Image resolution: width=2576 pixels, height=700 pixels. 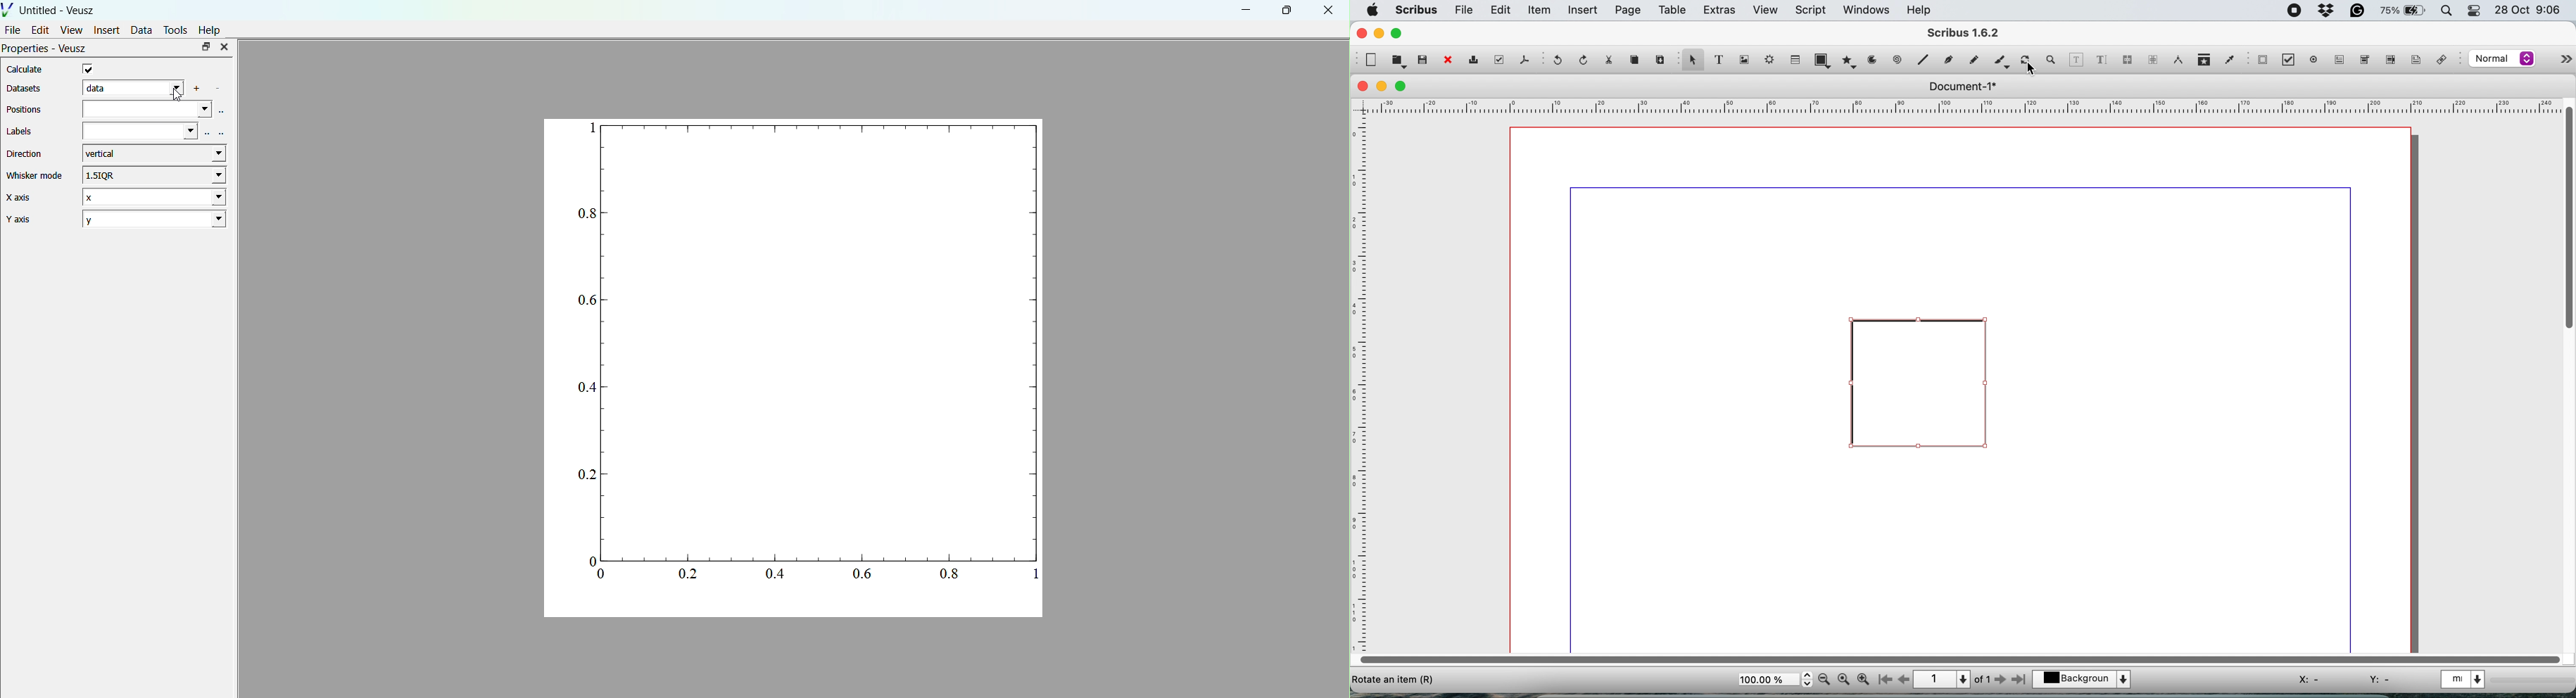 I want to click on Whisker mode, so click(x=34, y=176).